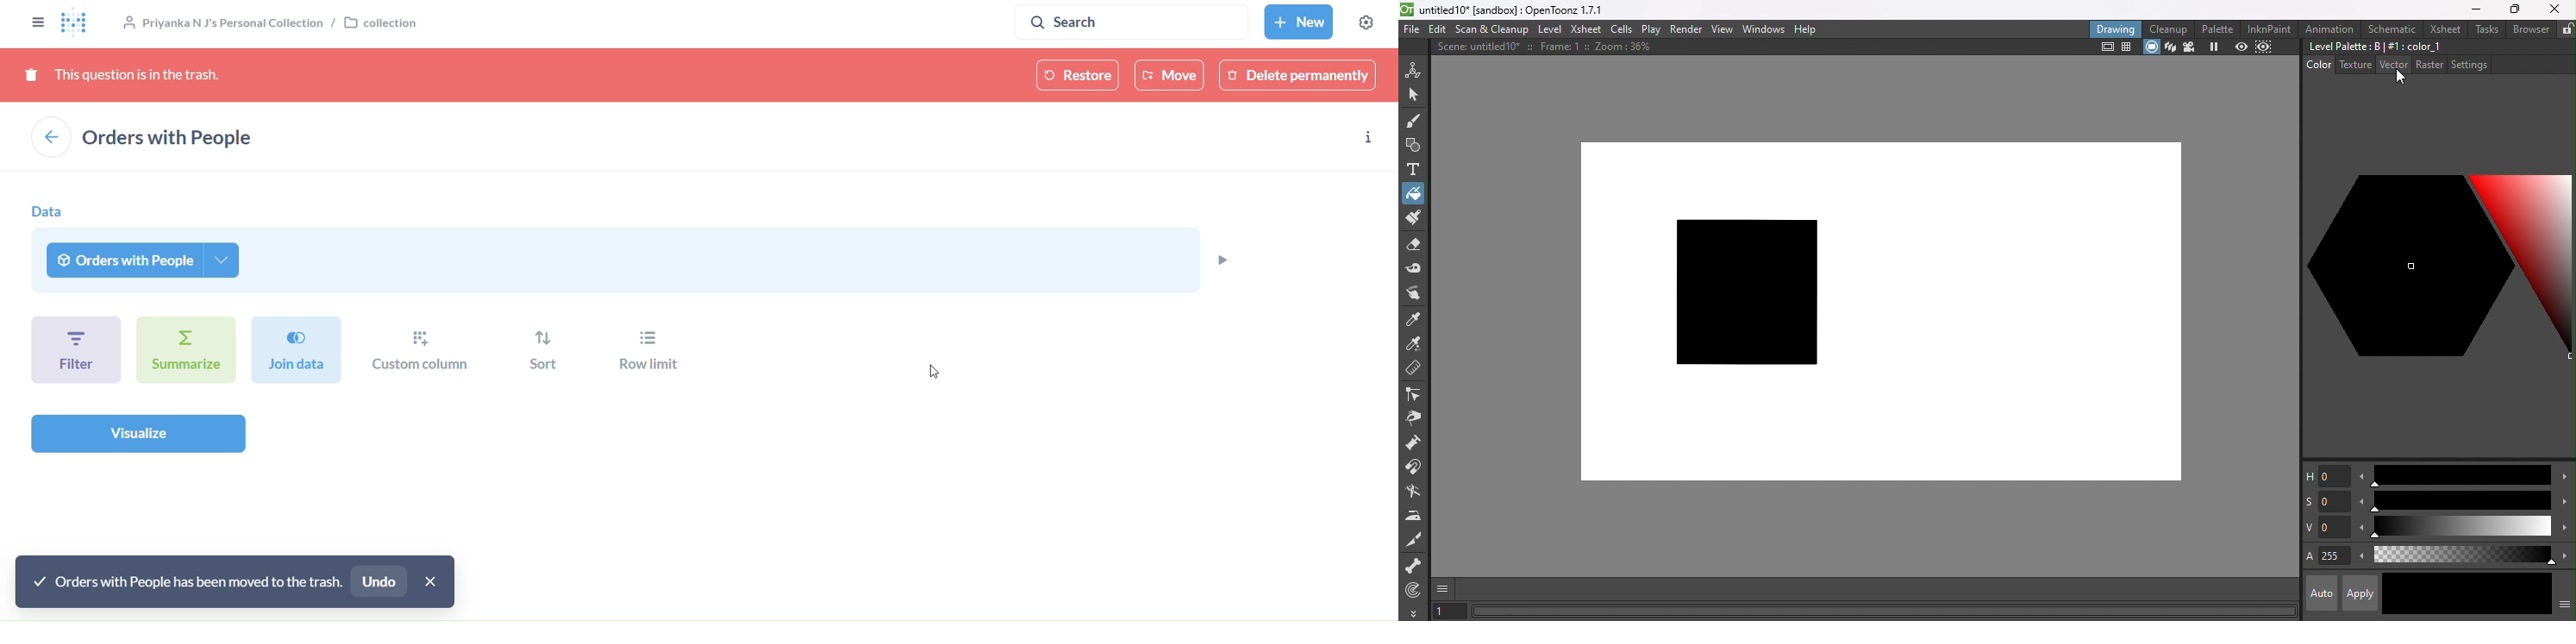 The height and width of the screenshot is (644, 2576). What do you see at coordinates (1415, 516) in the screenshot?
I see `Iron tool` at bounding box center [1415, 516].